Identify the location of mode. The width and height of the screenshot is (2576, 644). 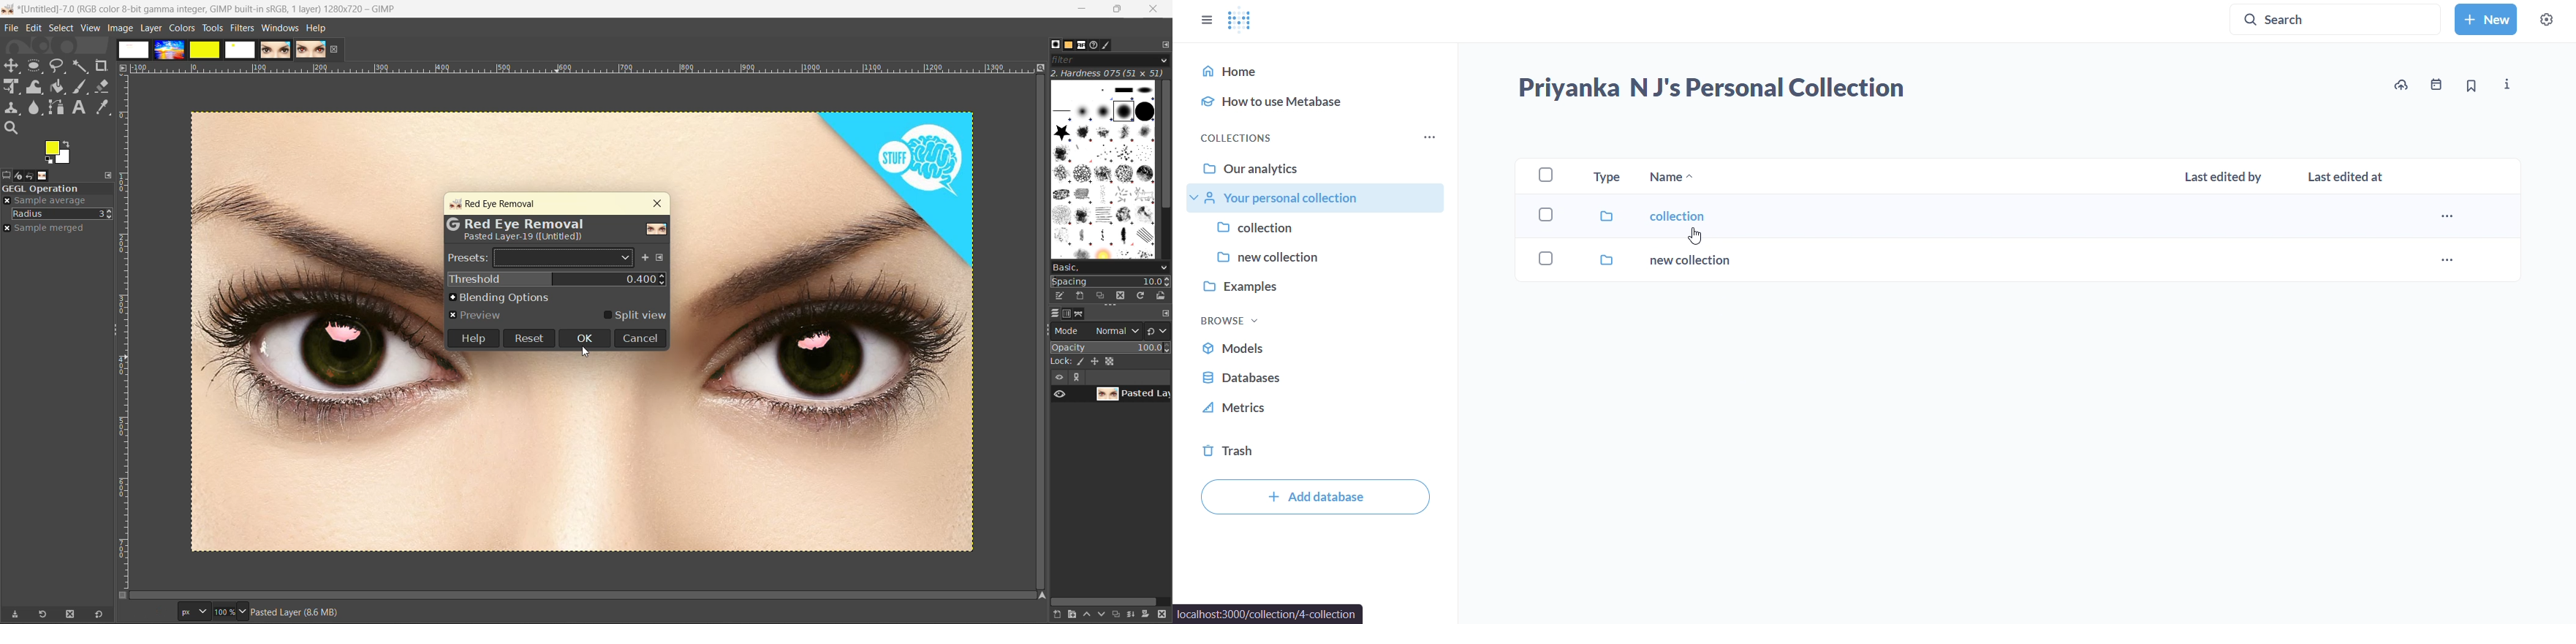
(1096, 332).